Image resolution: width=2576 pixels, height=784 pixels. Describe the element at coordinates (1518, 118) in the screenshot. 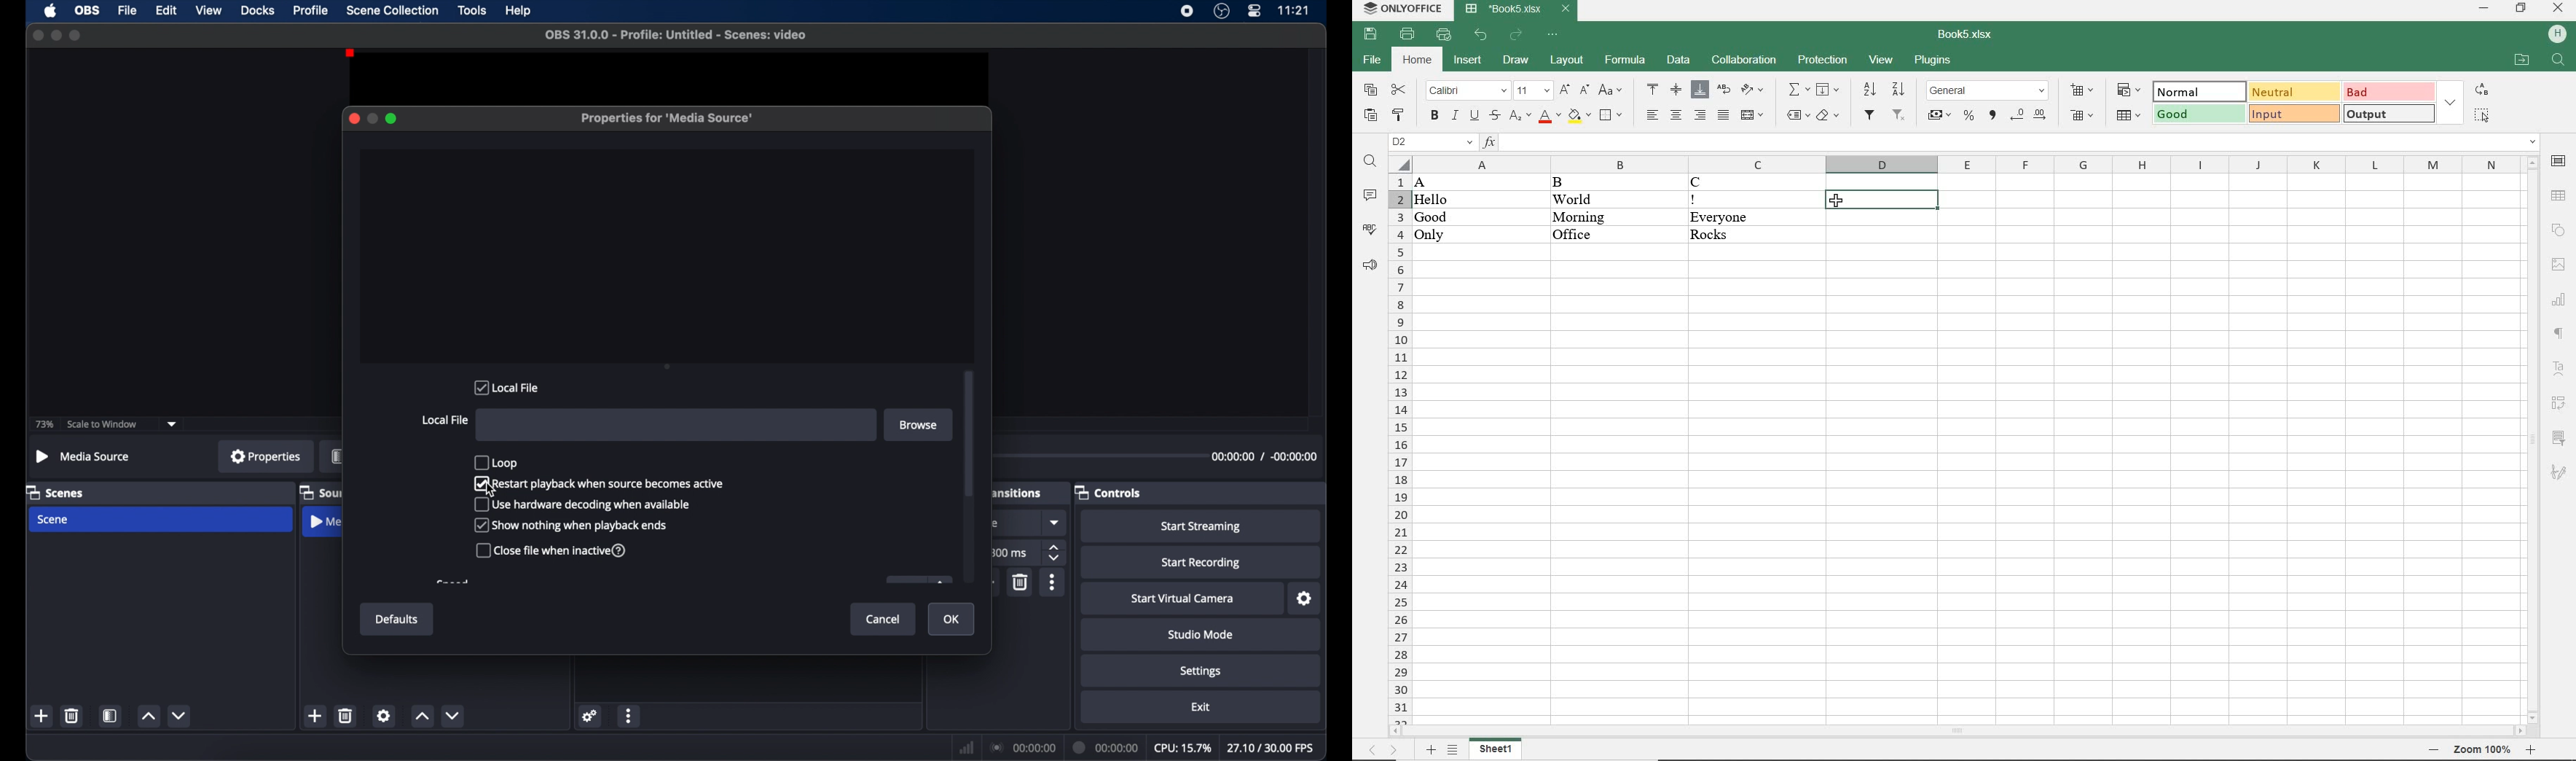

I see `subscript/superscript` at that location.